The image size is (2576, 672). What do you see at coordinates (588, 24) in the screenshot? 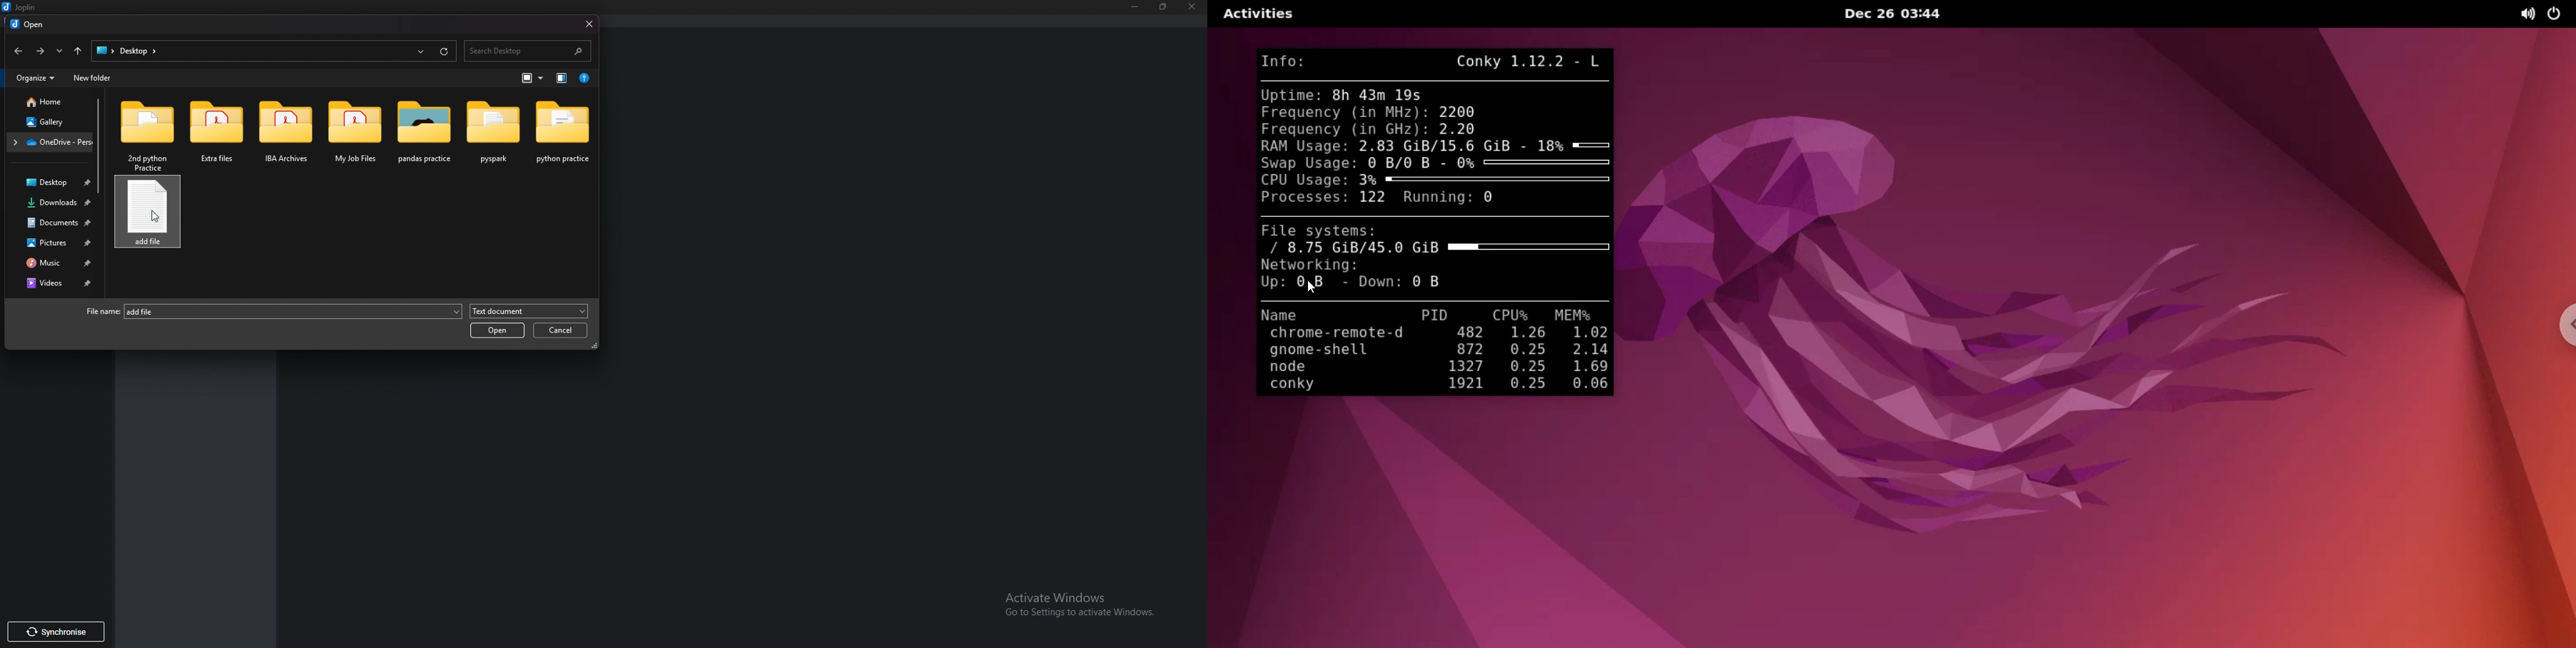
I see `close` at bounding box center [588, 24].